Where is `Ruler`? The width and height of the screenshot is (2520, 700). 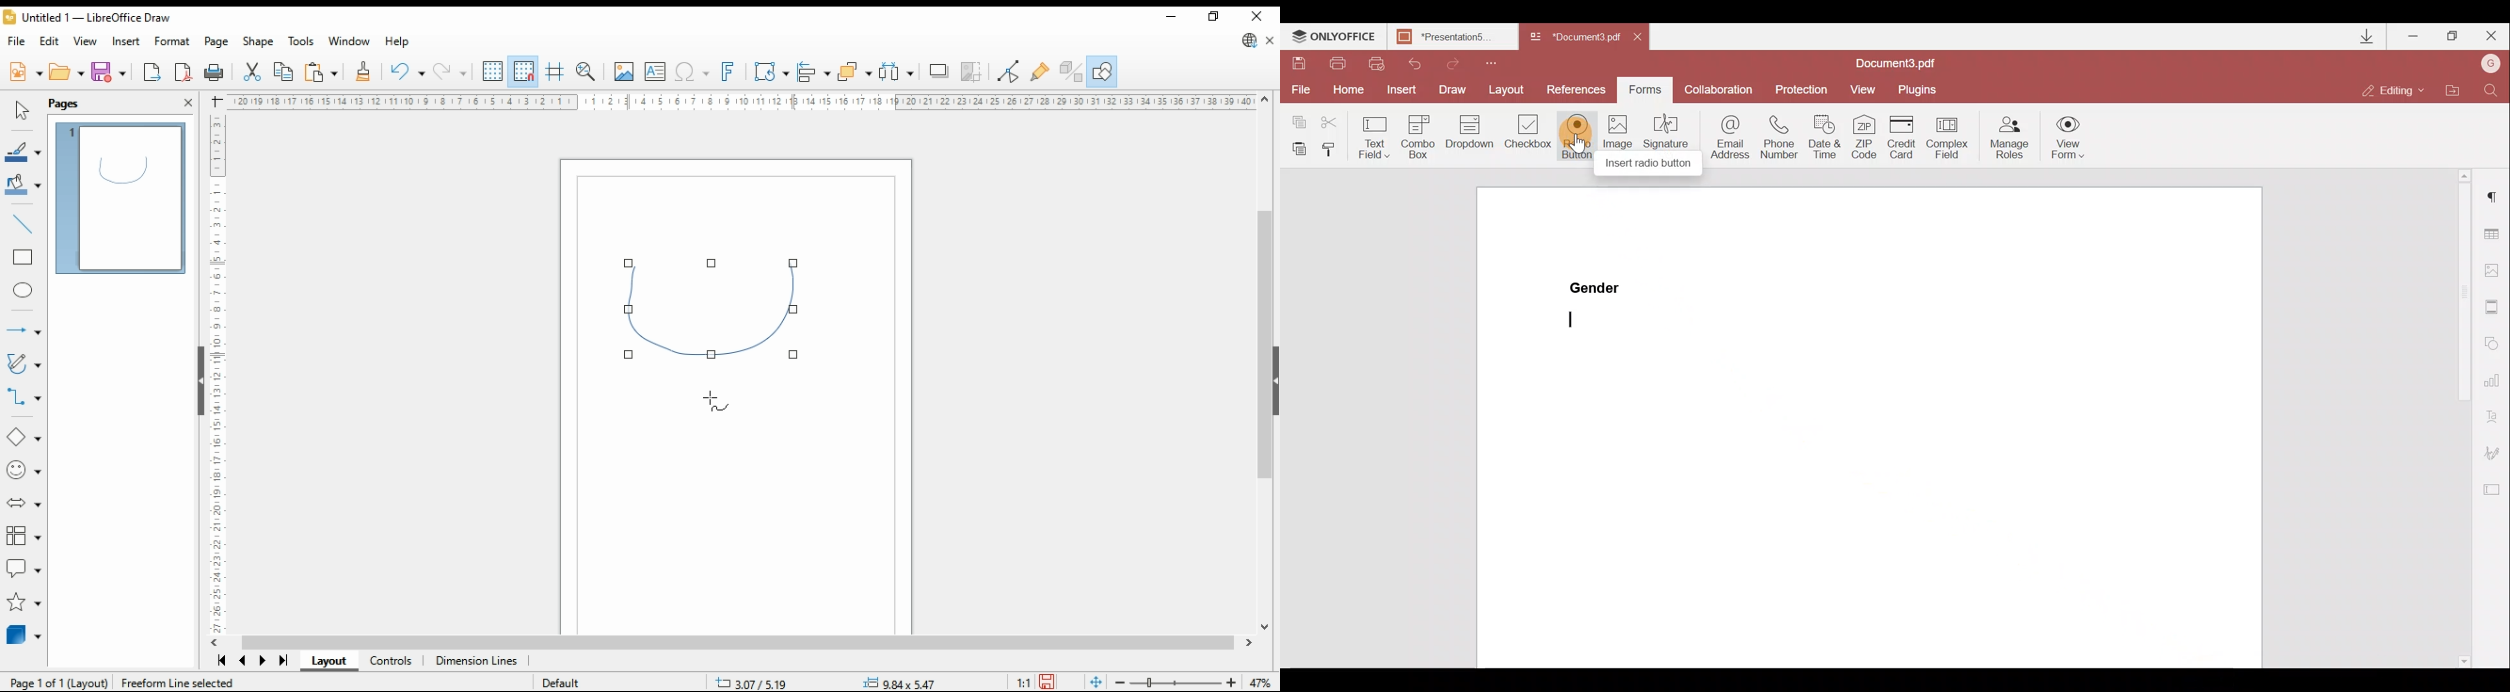
Ruler is located at coordinates (740, 101).